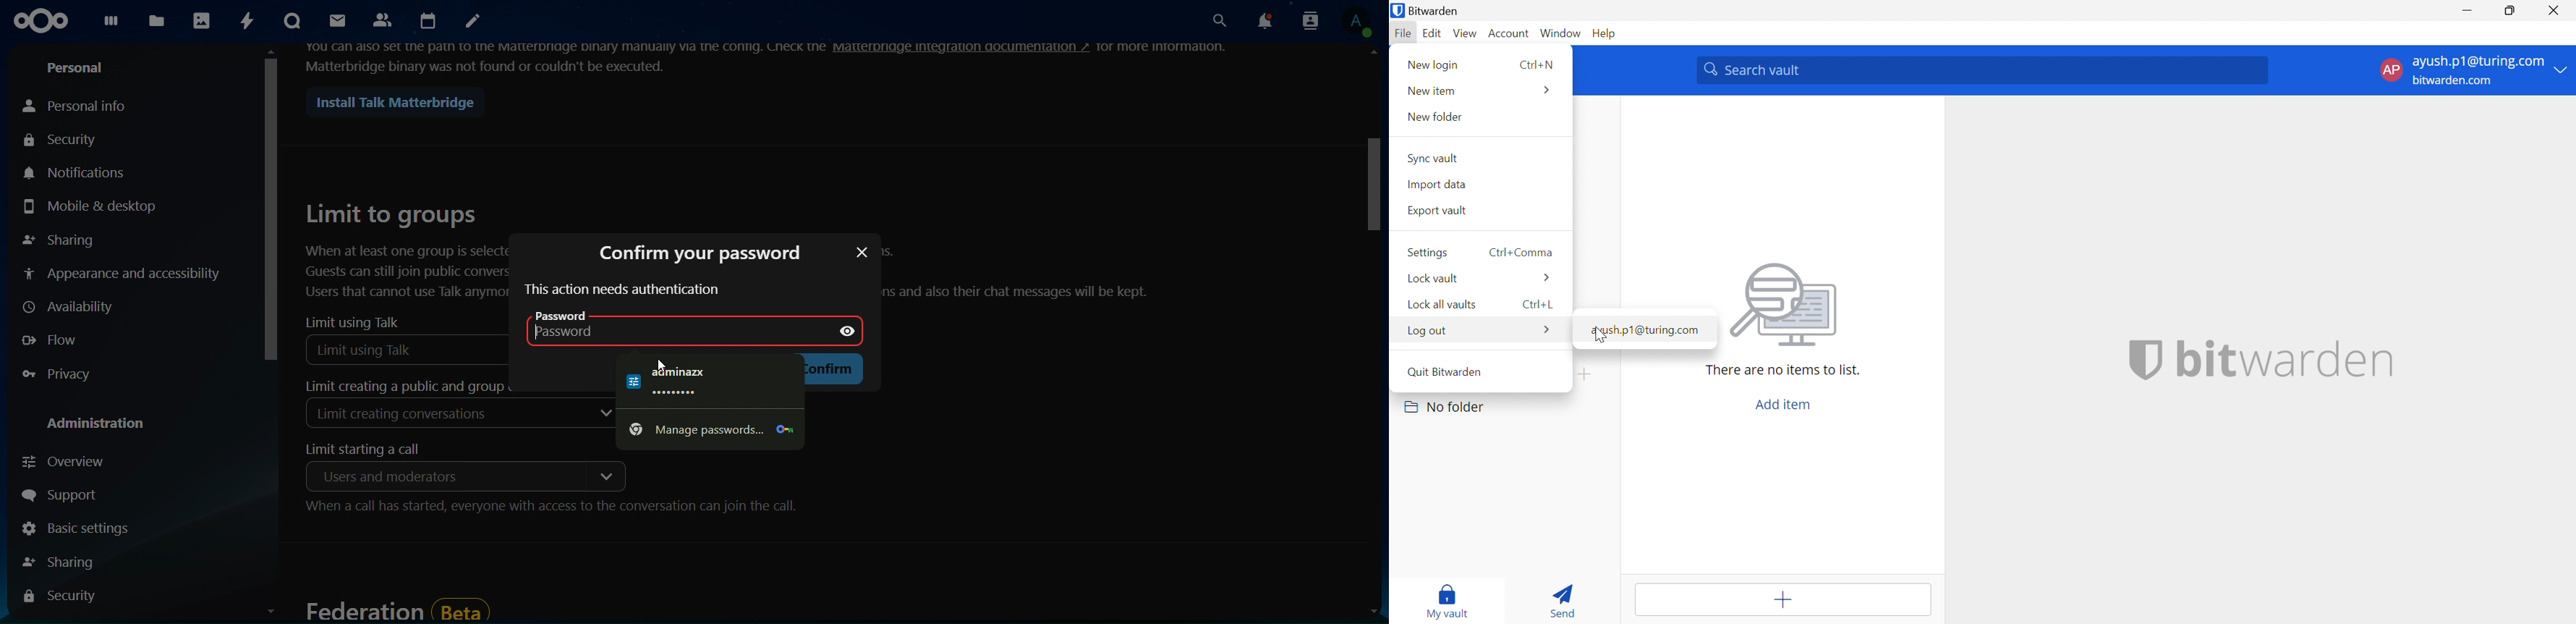 This screenshot has width=2576, height=644. Describe the element at coordinates (1522, 253) in the screenshot. I see `Ctrl+comma` at that location.